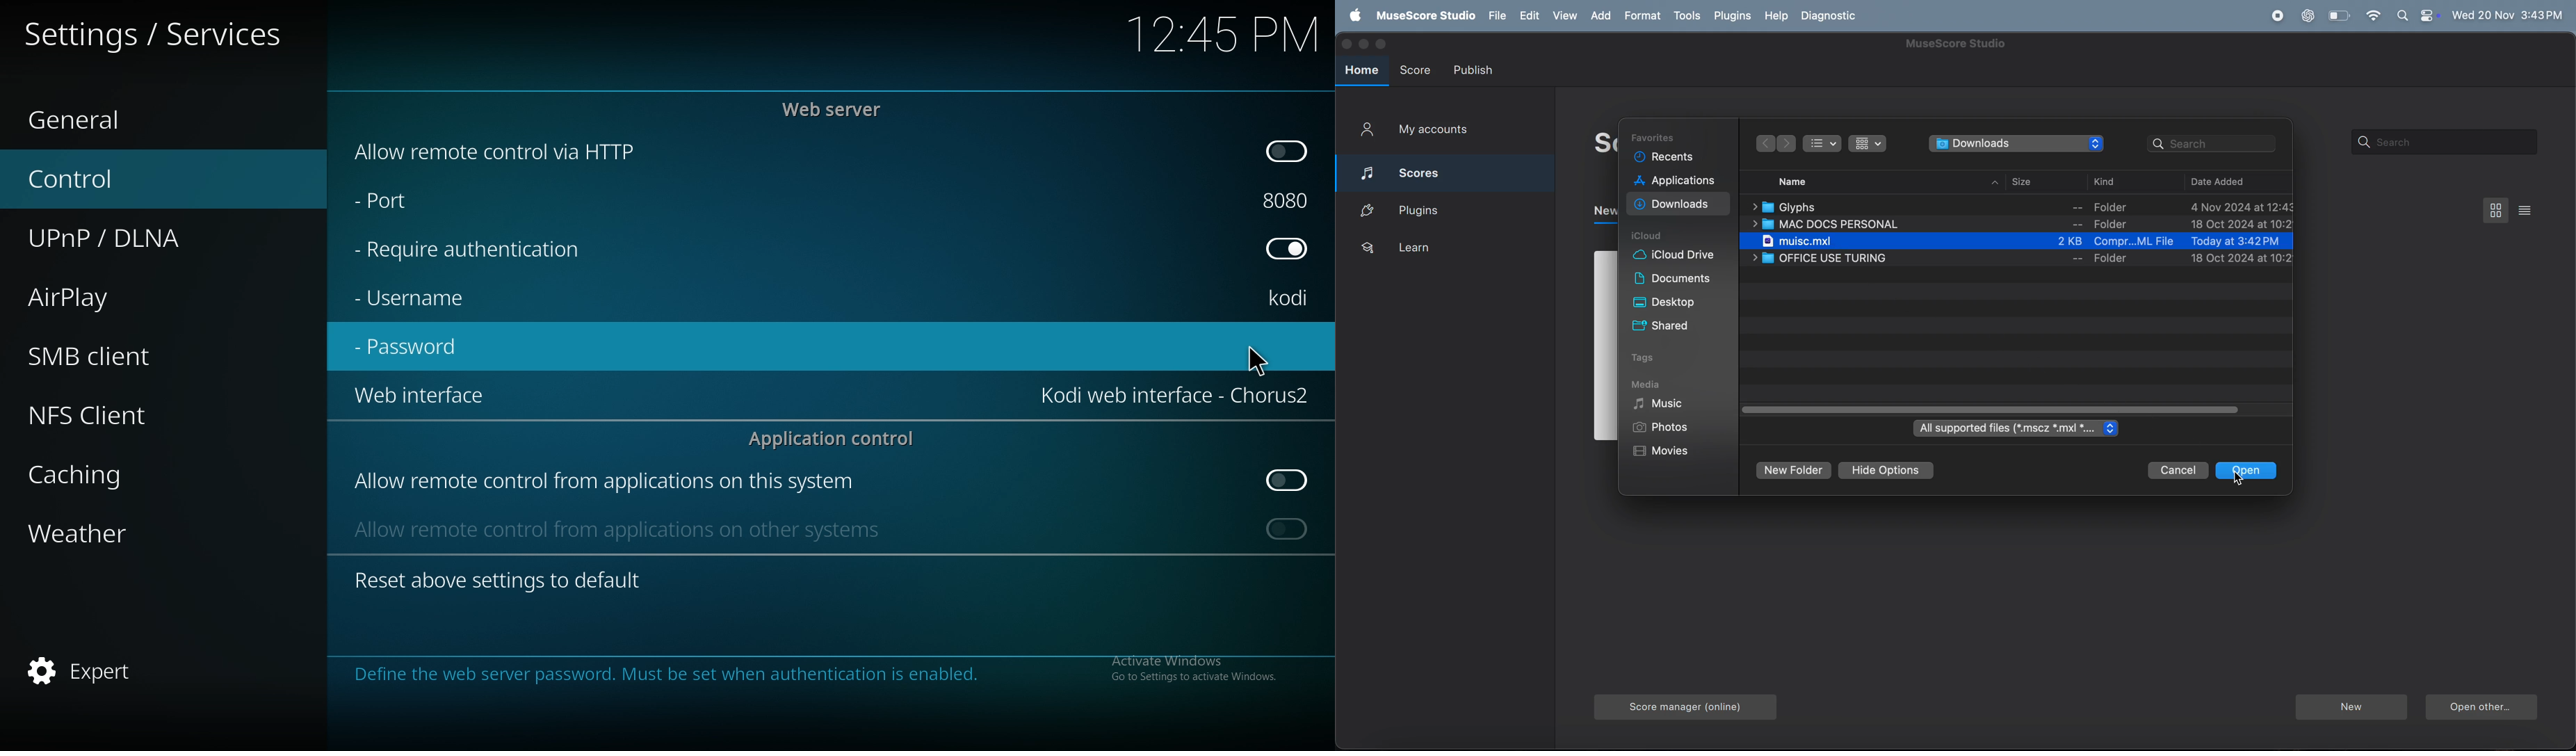 This screenshot has height=756, width=2576. Describe the element at coordinates (836, 109) in the screenshot. I see `web server` at that location.